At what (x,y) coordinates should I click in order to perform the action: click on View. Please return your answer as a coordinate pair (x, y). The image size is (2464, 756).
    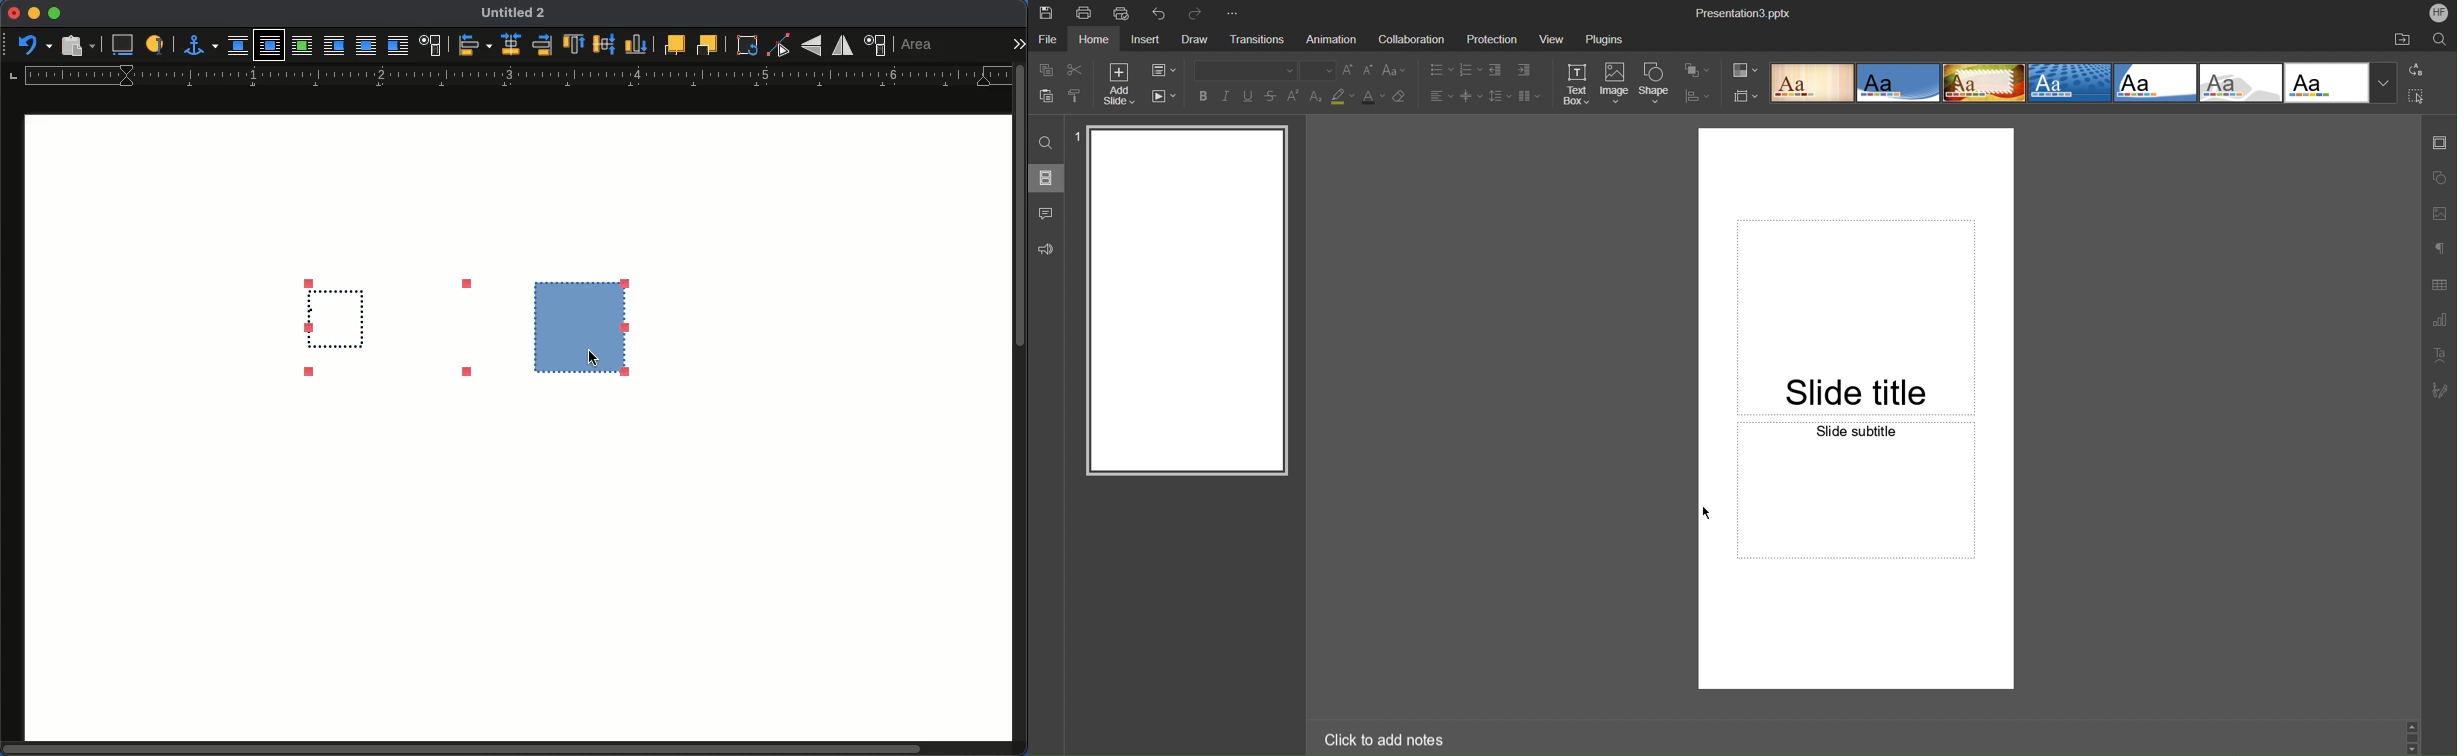
    Looking at the image, I should click on (1550, 40).